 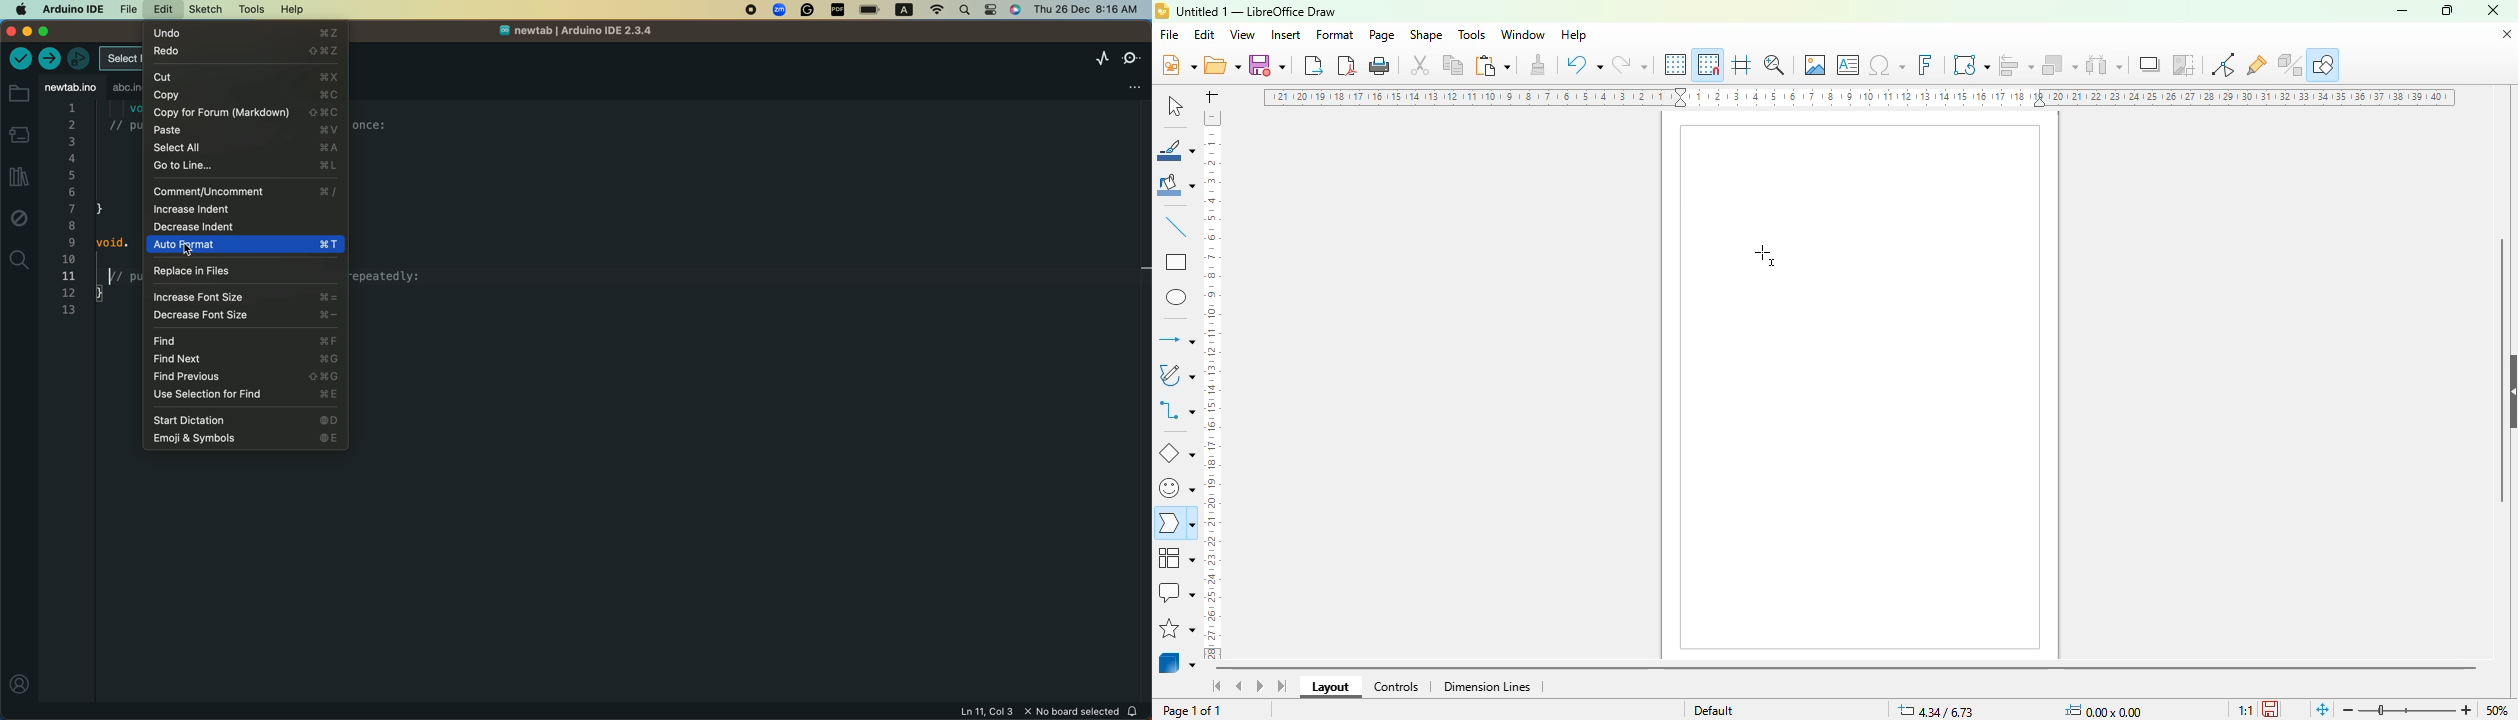 What do you see at coordinates (1575, 35) in the screenshot?
I see `help` at bounding box center [1575, 35].